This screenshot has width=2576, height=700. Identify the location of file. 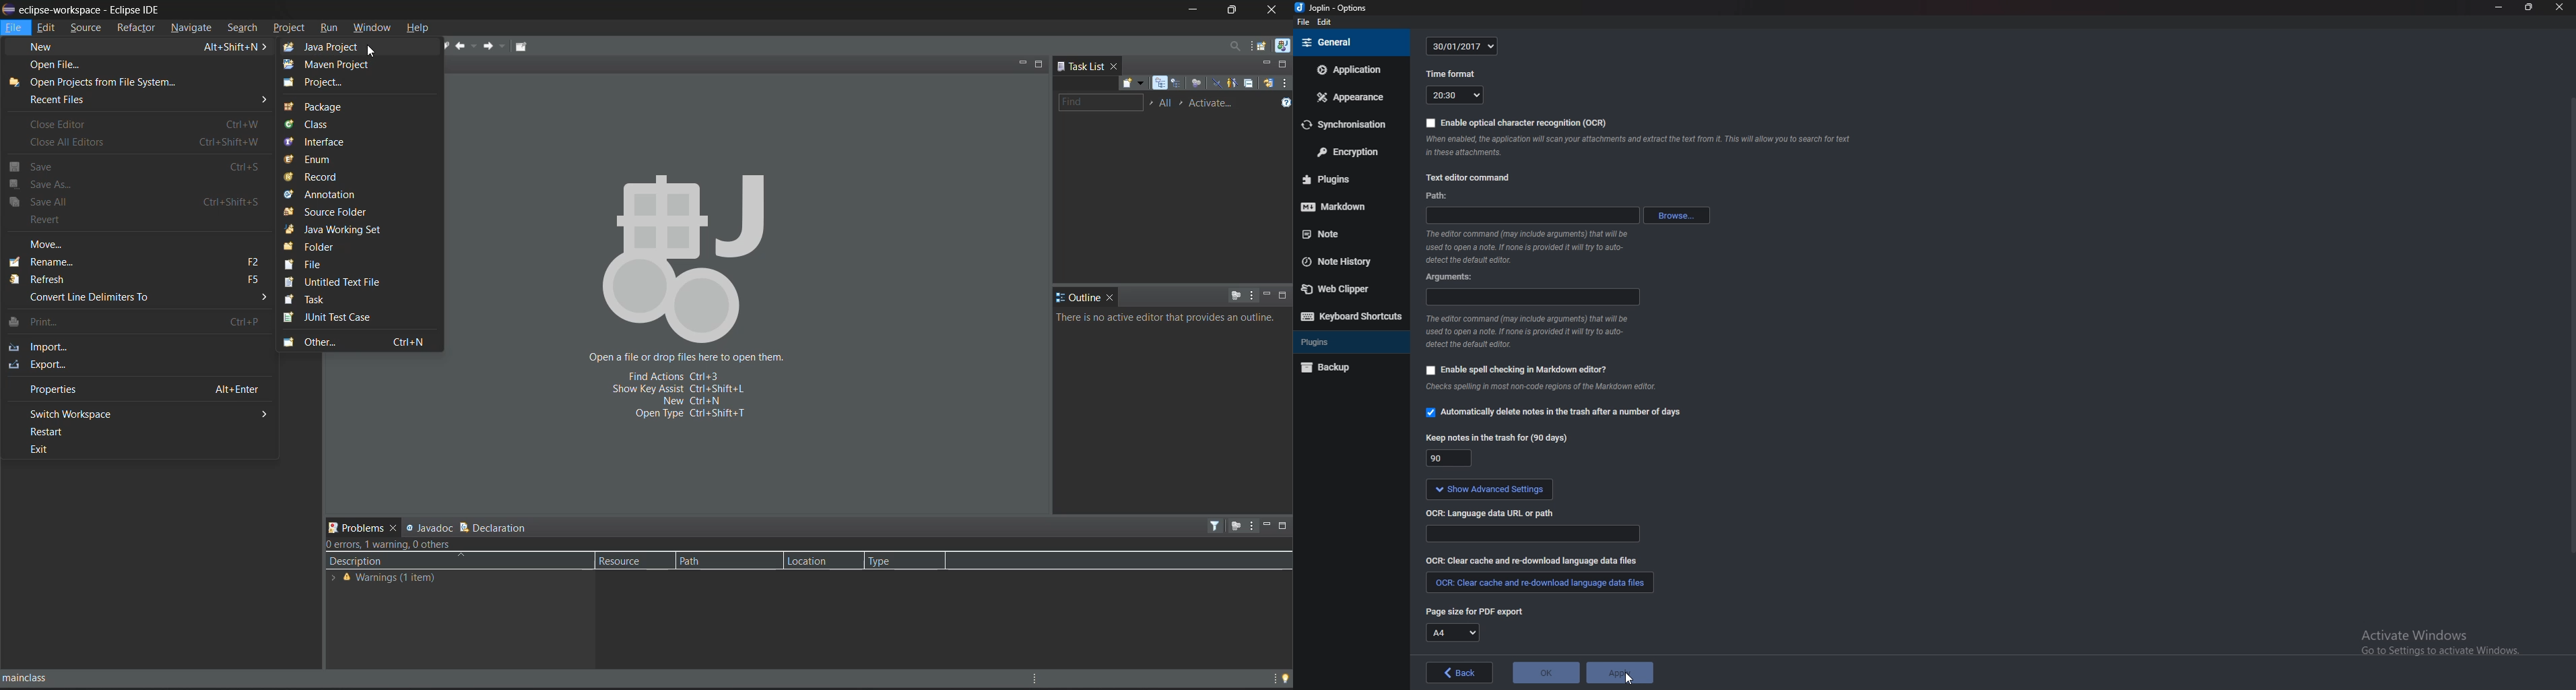
(13, 27).